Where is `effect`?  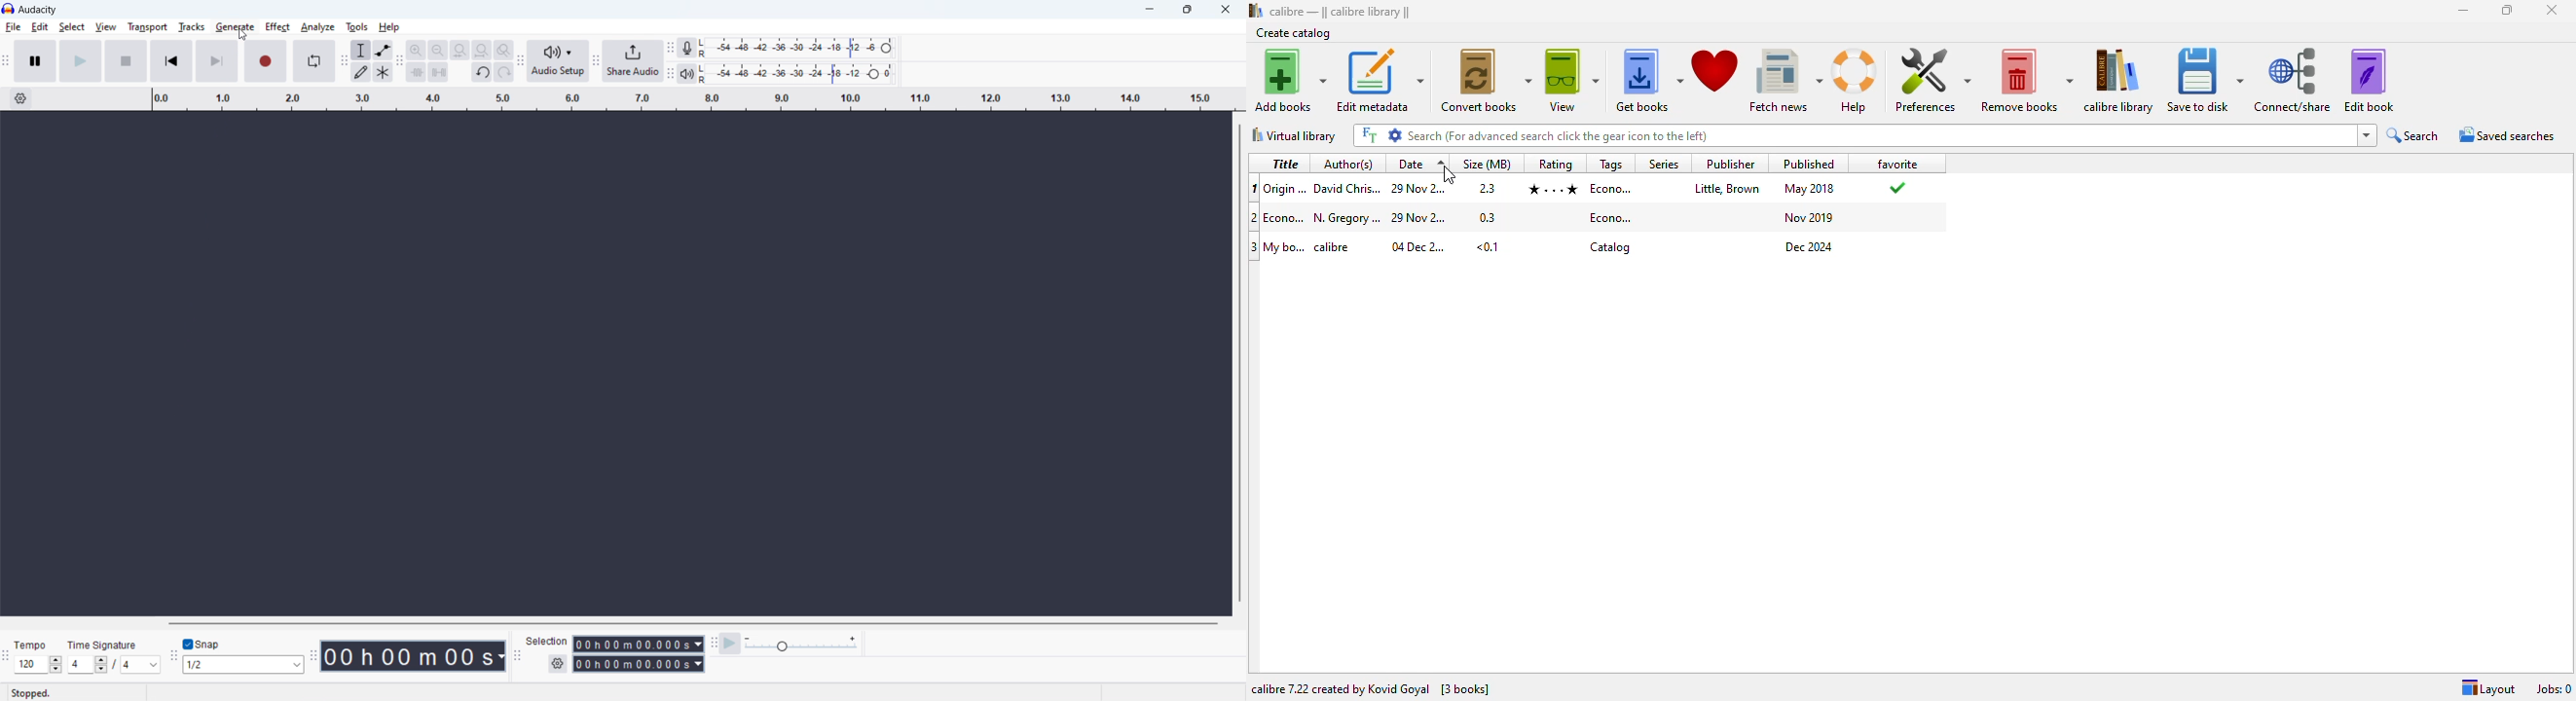
effect is located at coordinates (277, 27).